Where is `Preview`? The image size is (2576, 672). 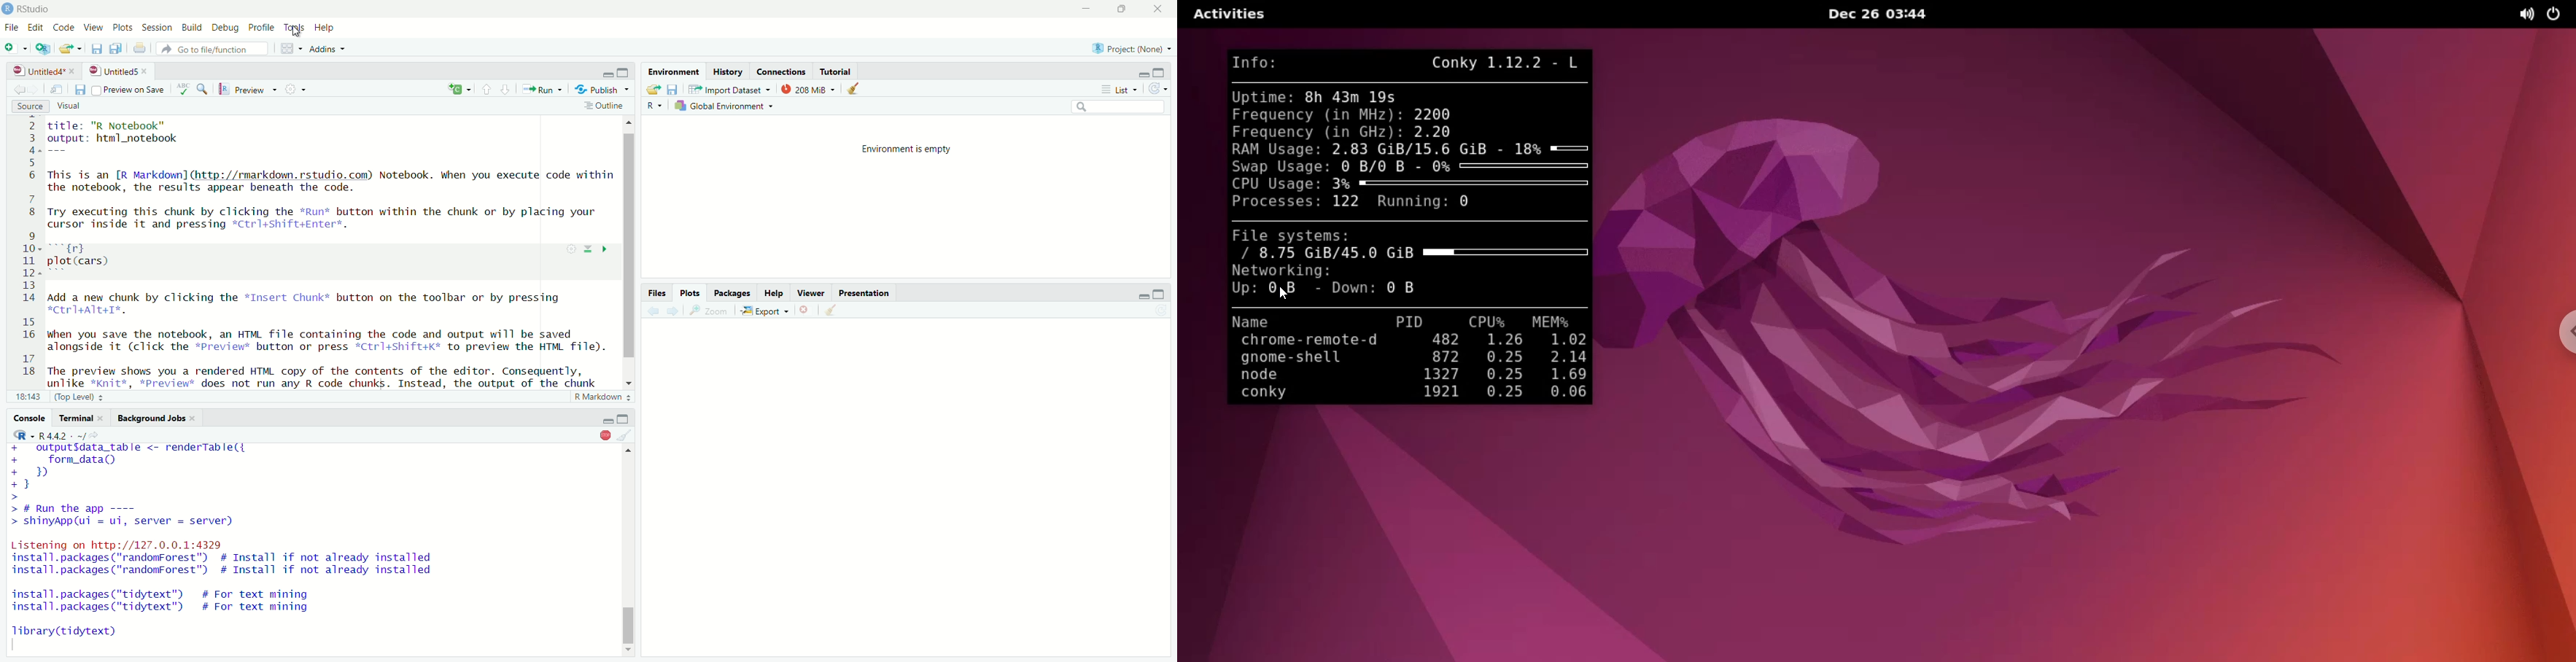
Preview is located at coordinates (248, 89).